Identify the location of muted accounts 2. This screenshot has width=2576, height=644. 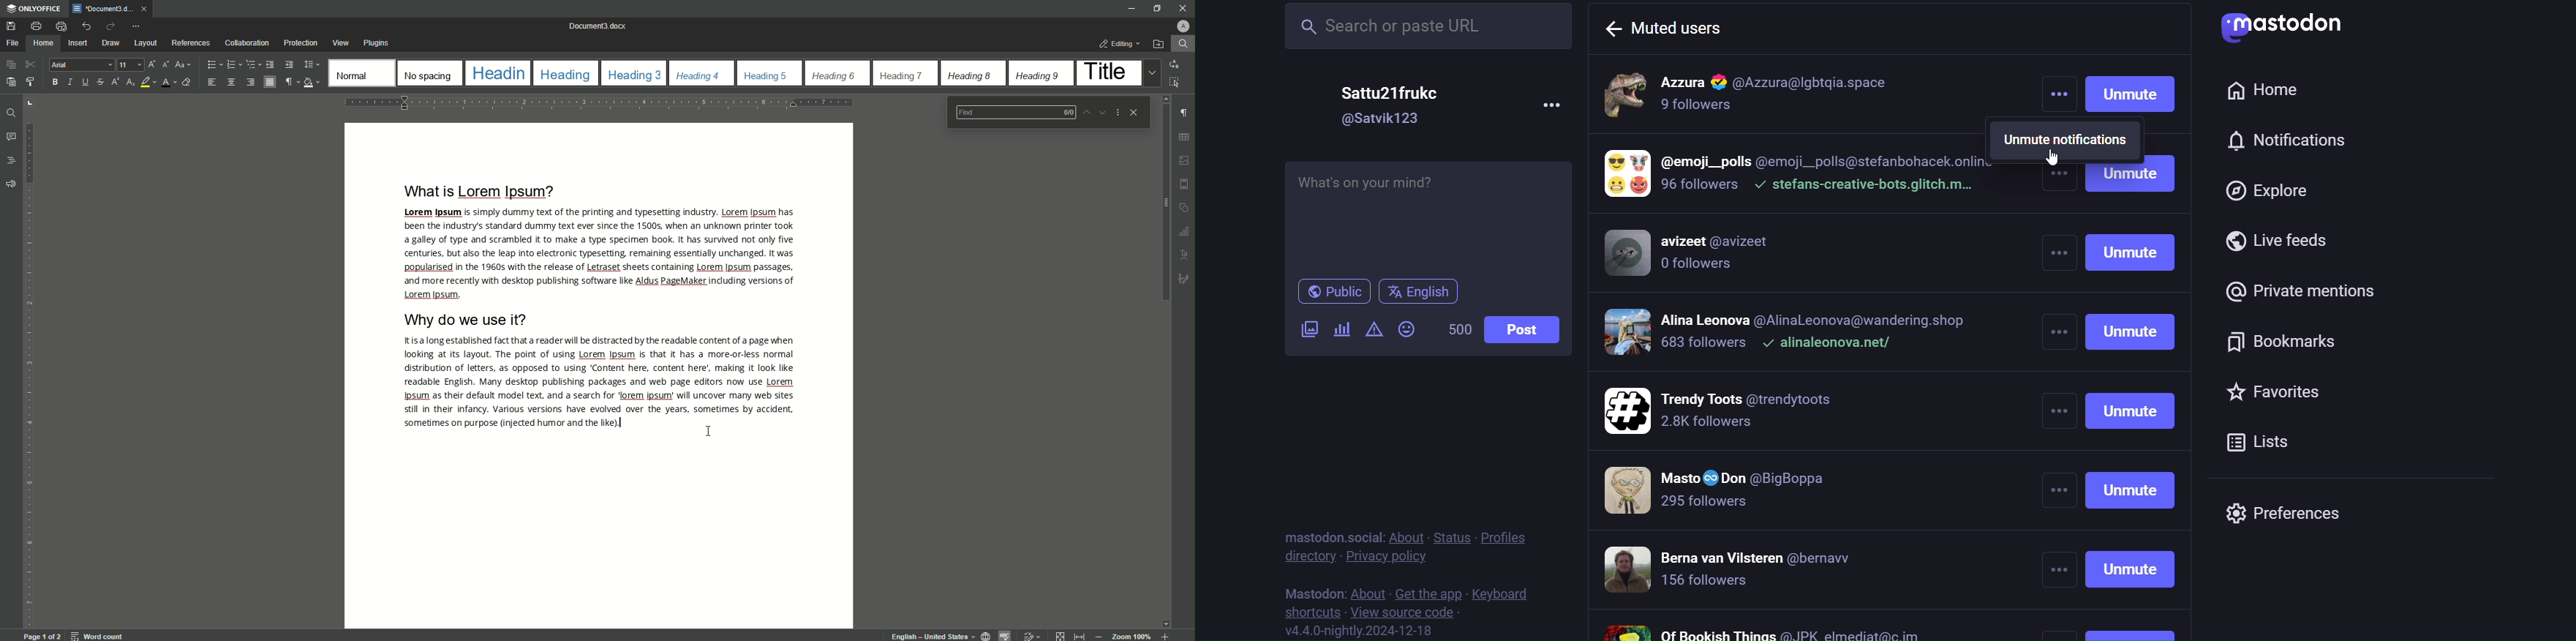
(1803, 175).